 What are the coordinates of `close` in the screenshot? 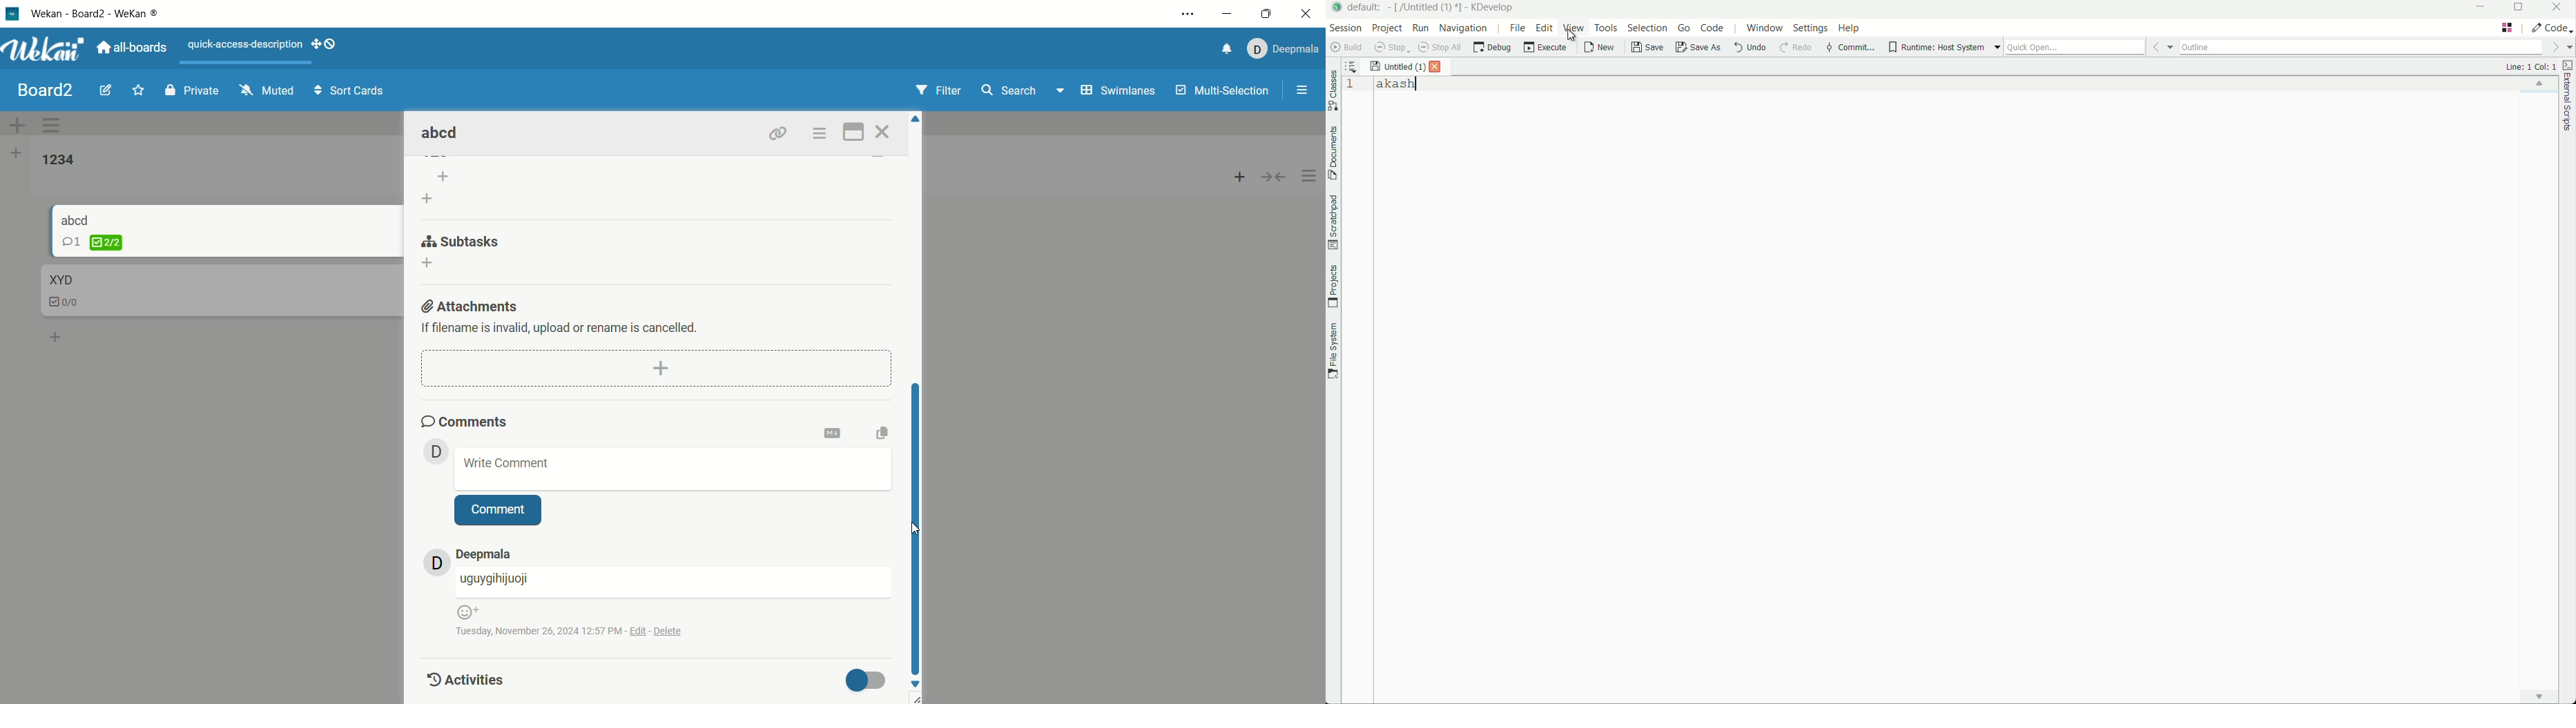 It's located at (885, 132).